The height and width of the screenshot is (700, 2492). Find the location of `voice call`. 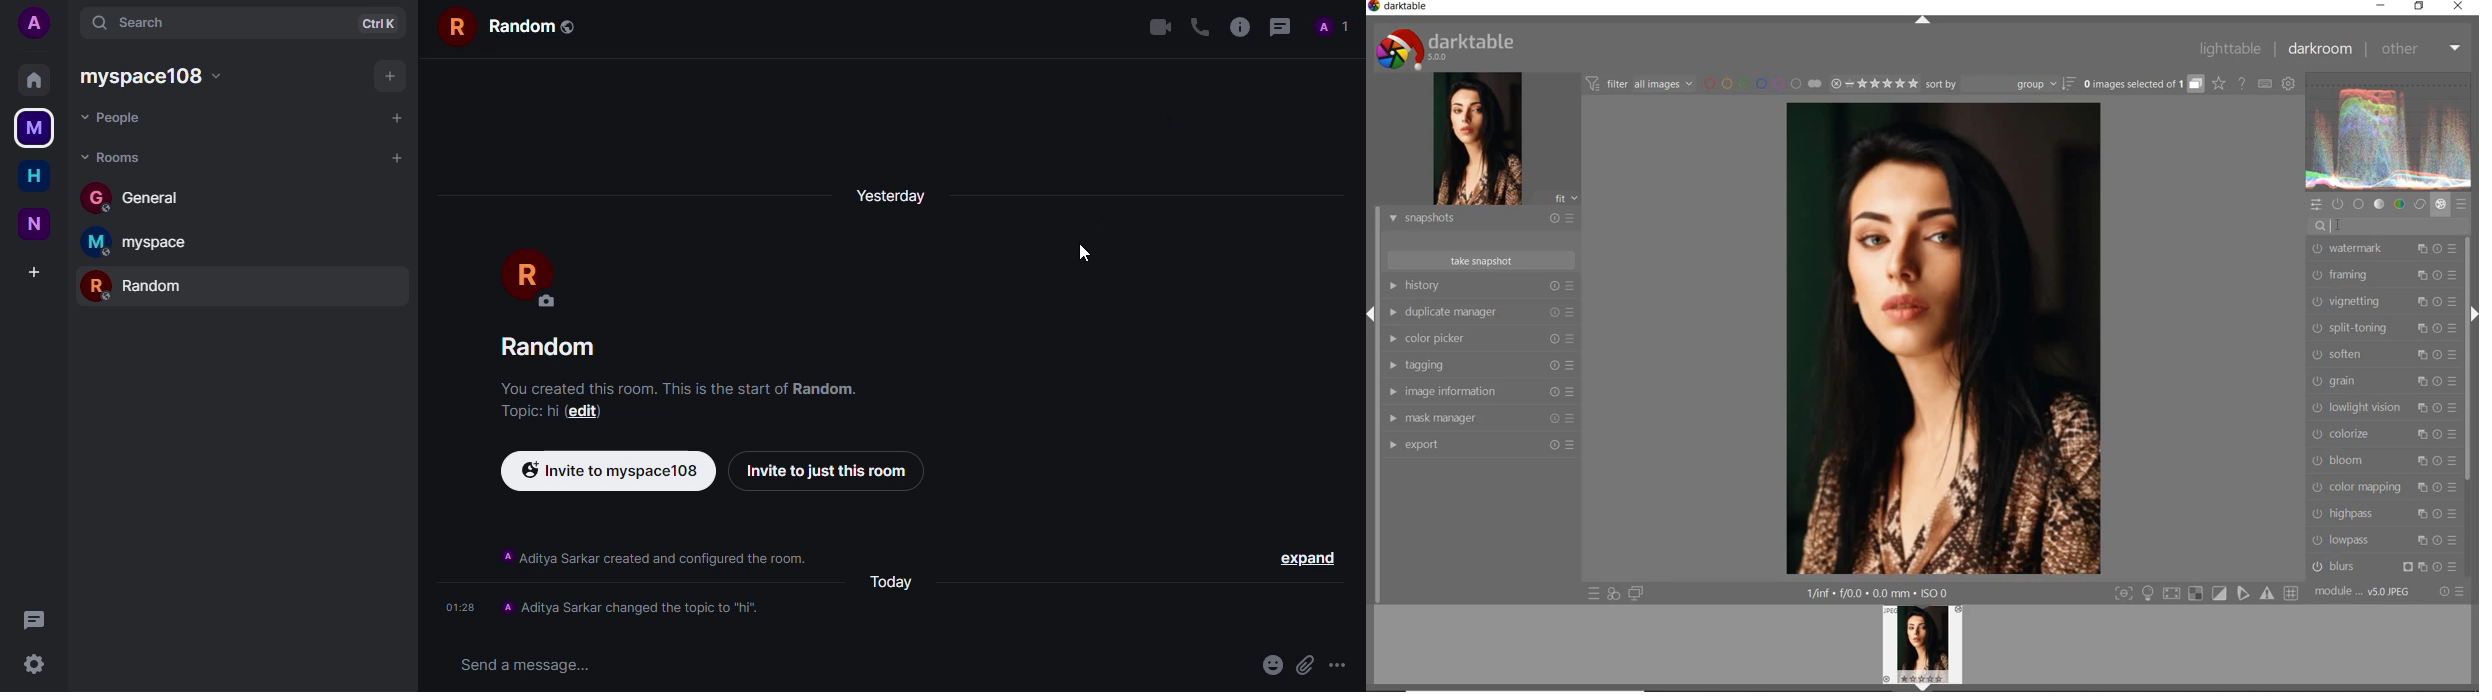

voice call is located at coordinates (1198, 26).